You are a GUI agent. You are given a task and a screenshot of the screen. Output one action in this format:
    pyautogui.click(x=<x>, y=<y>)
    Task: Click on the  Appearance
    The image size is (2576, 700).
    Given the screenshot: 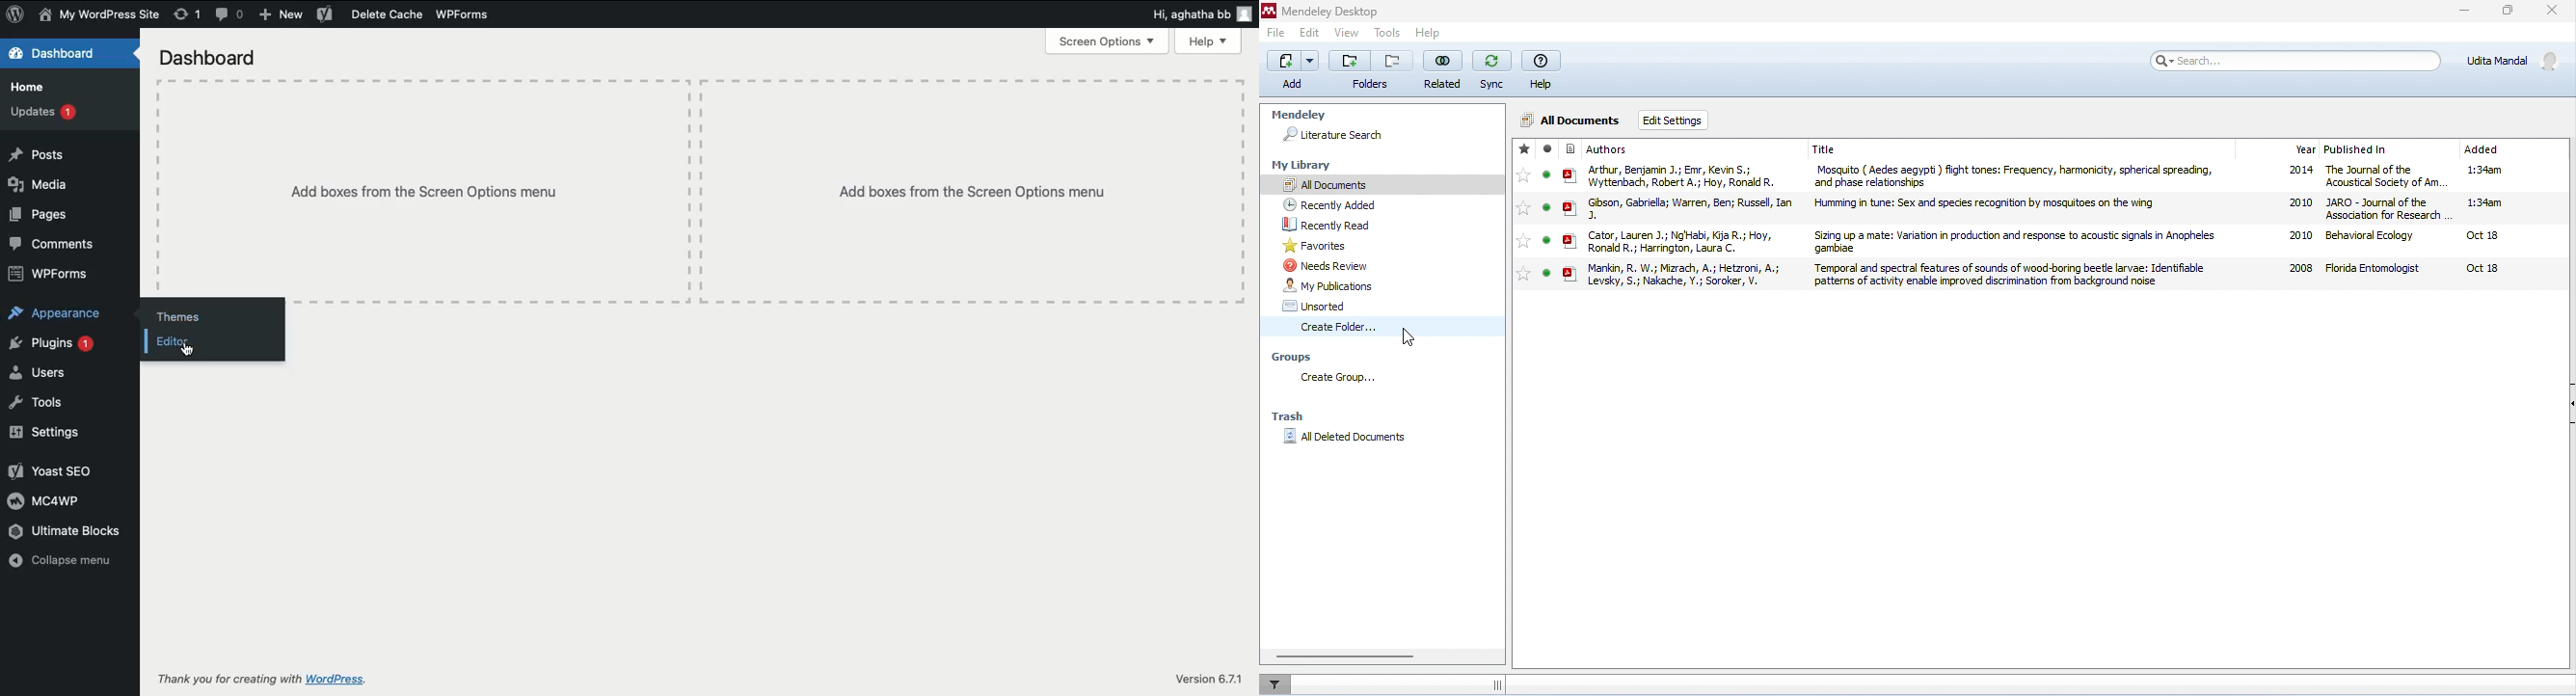 What is the action you would take?
    pyautogui.click(x=58, y=314)
    